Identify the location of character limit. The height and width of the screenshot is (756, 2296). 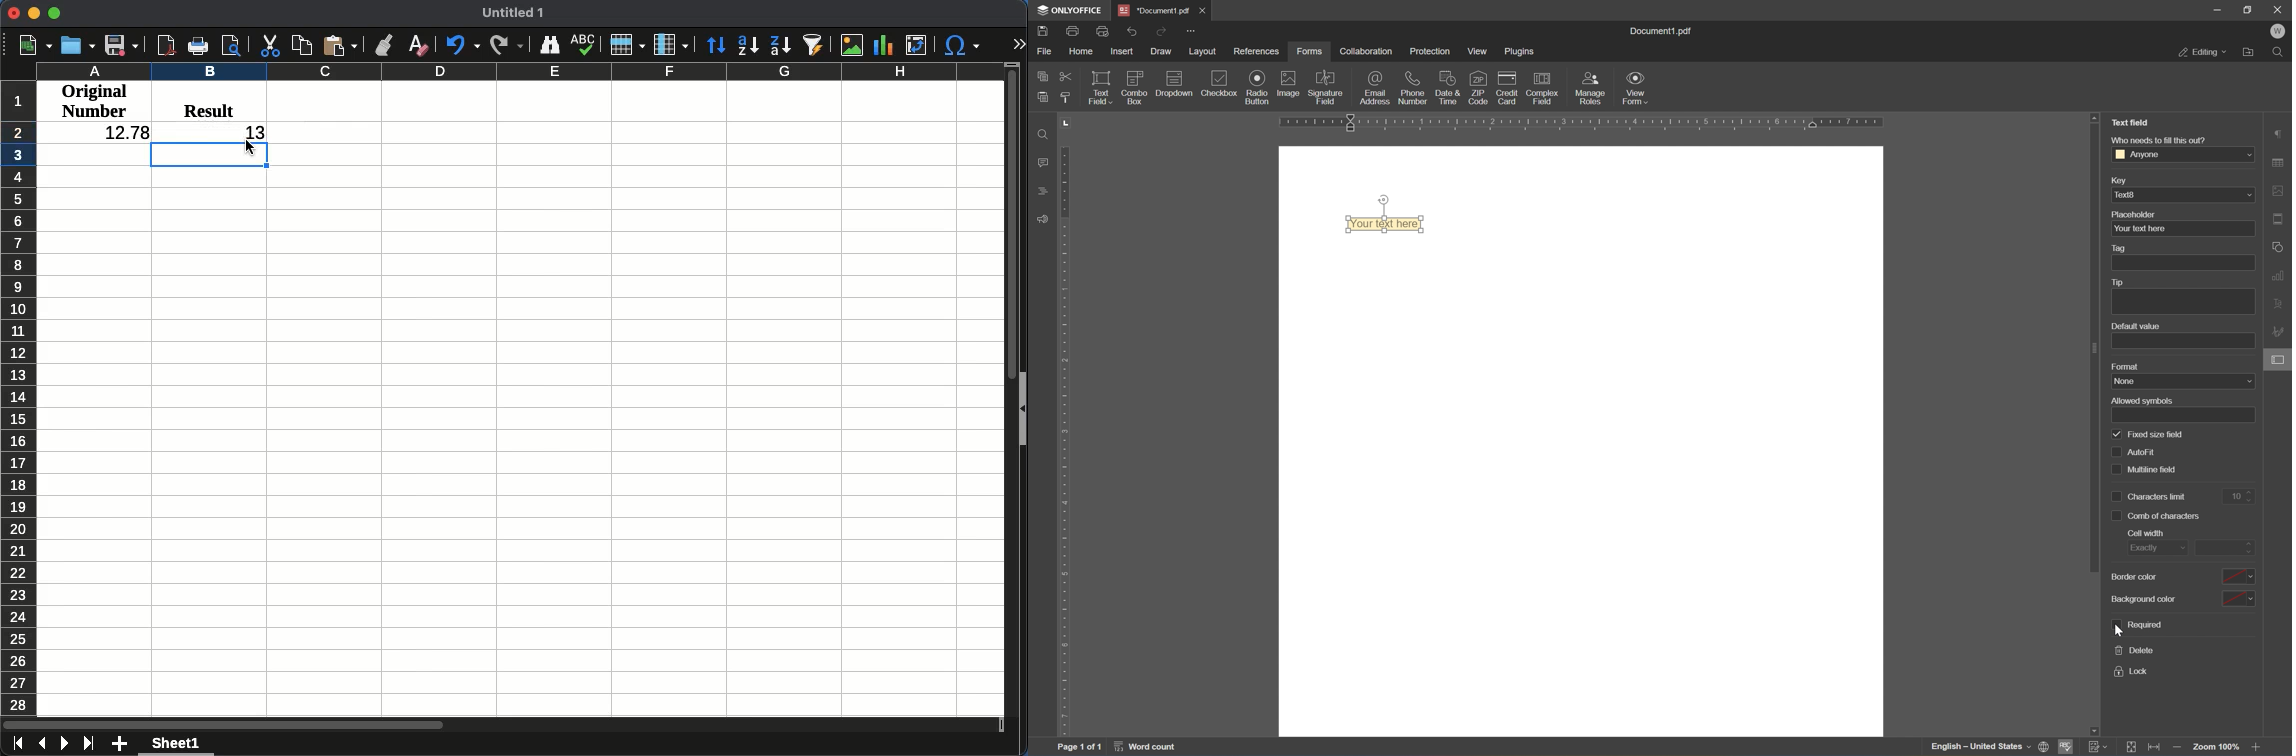
(2152, 496).